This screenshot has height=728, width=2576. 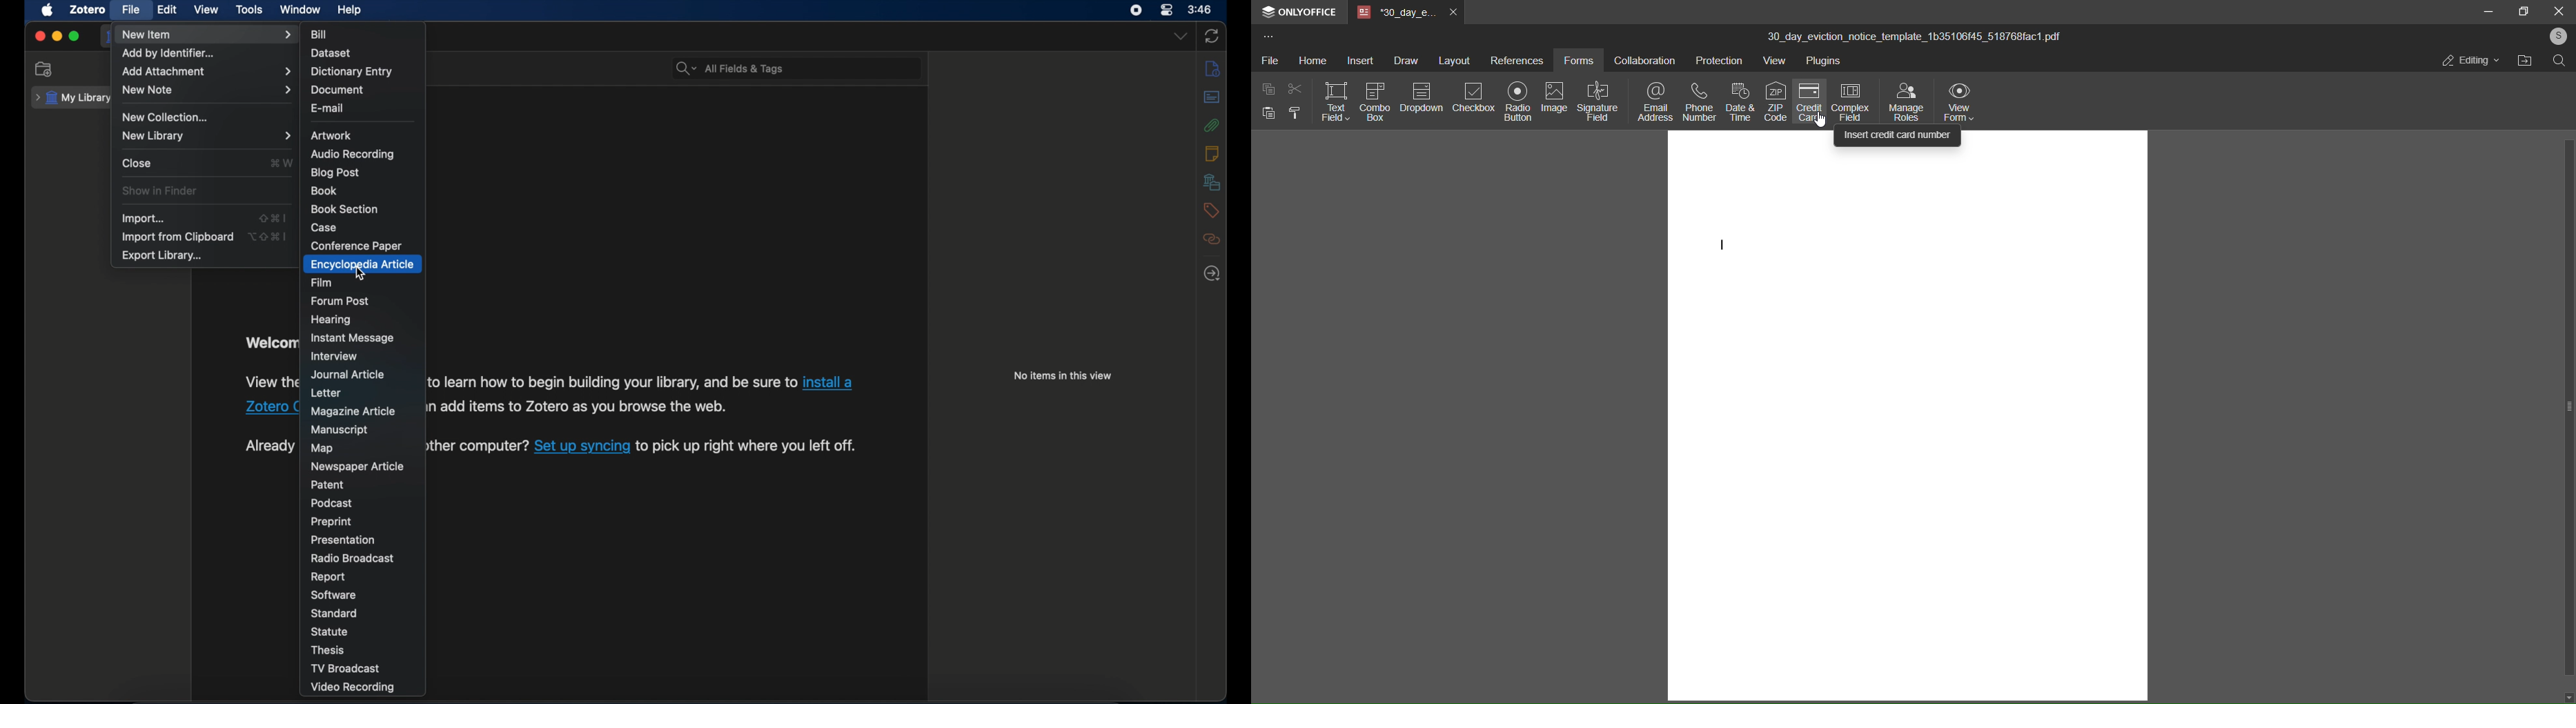 I want to click on tools, so click(x=250, y=10).